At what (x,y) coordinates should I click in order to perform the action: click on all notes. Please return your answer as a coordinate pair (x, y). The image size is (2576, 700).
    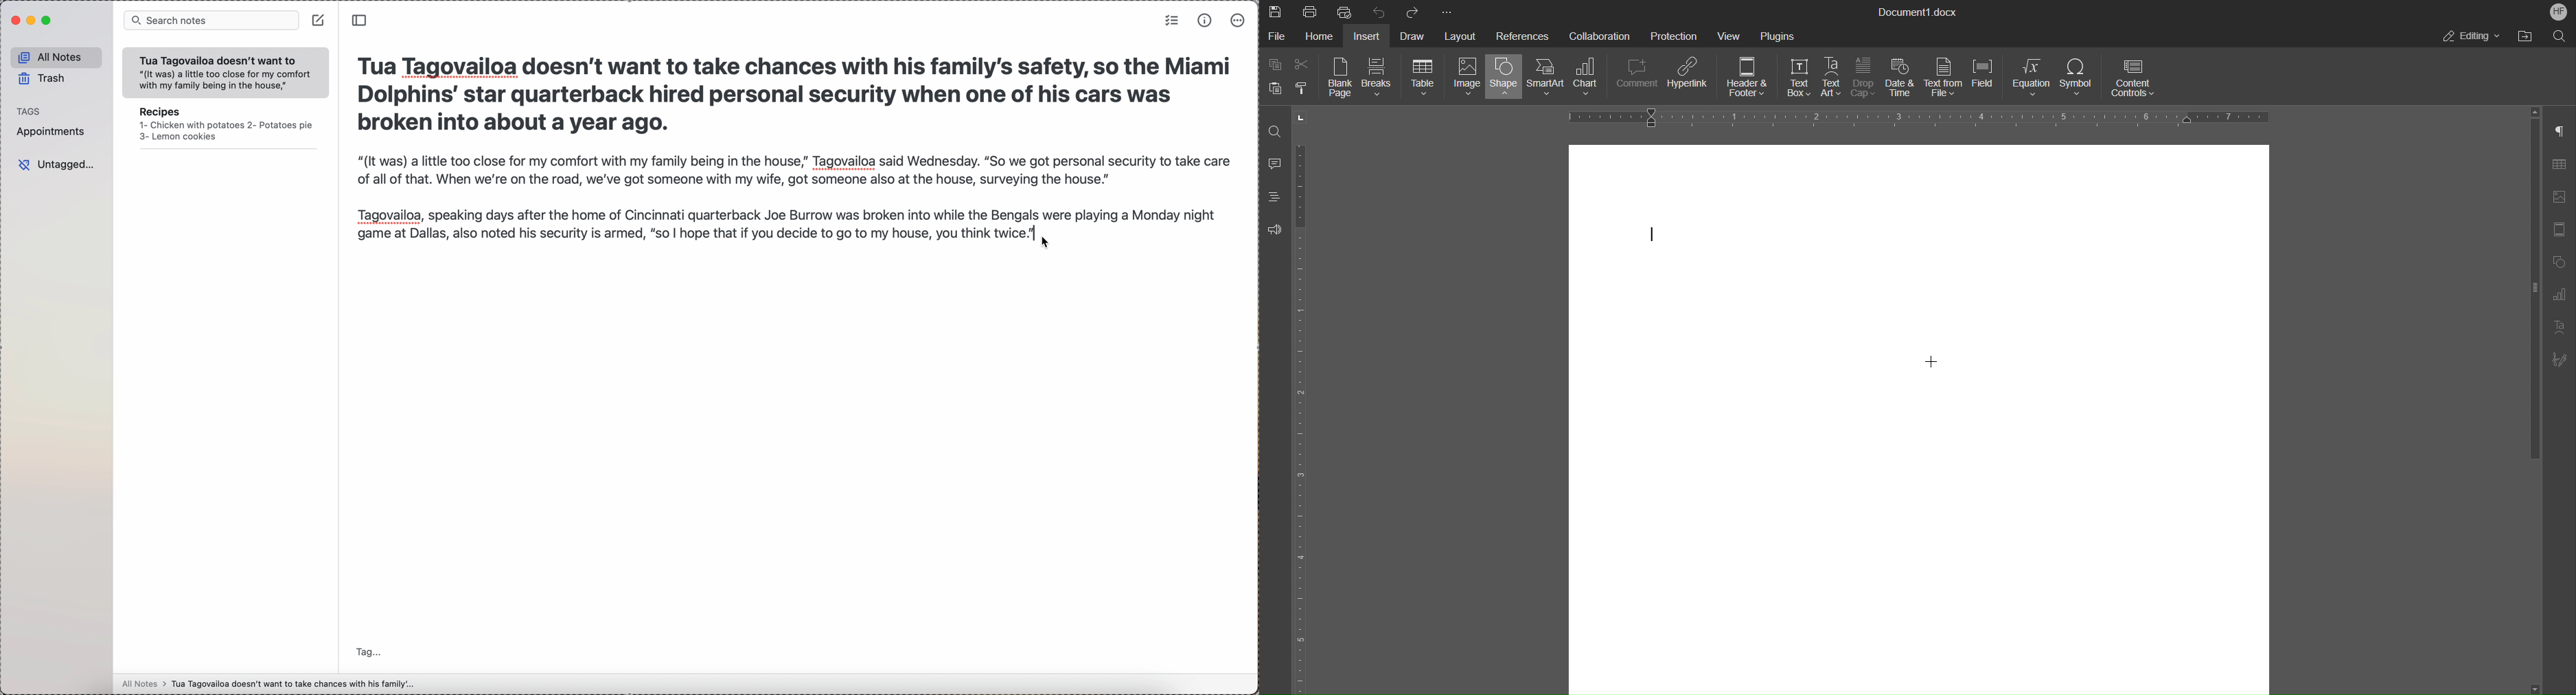
    Looking at the image, I should click on (267, 686).